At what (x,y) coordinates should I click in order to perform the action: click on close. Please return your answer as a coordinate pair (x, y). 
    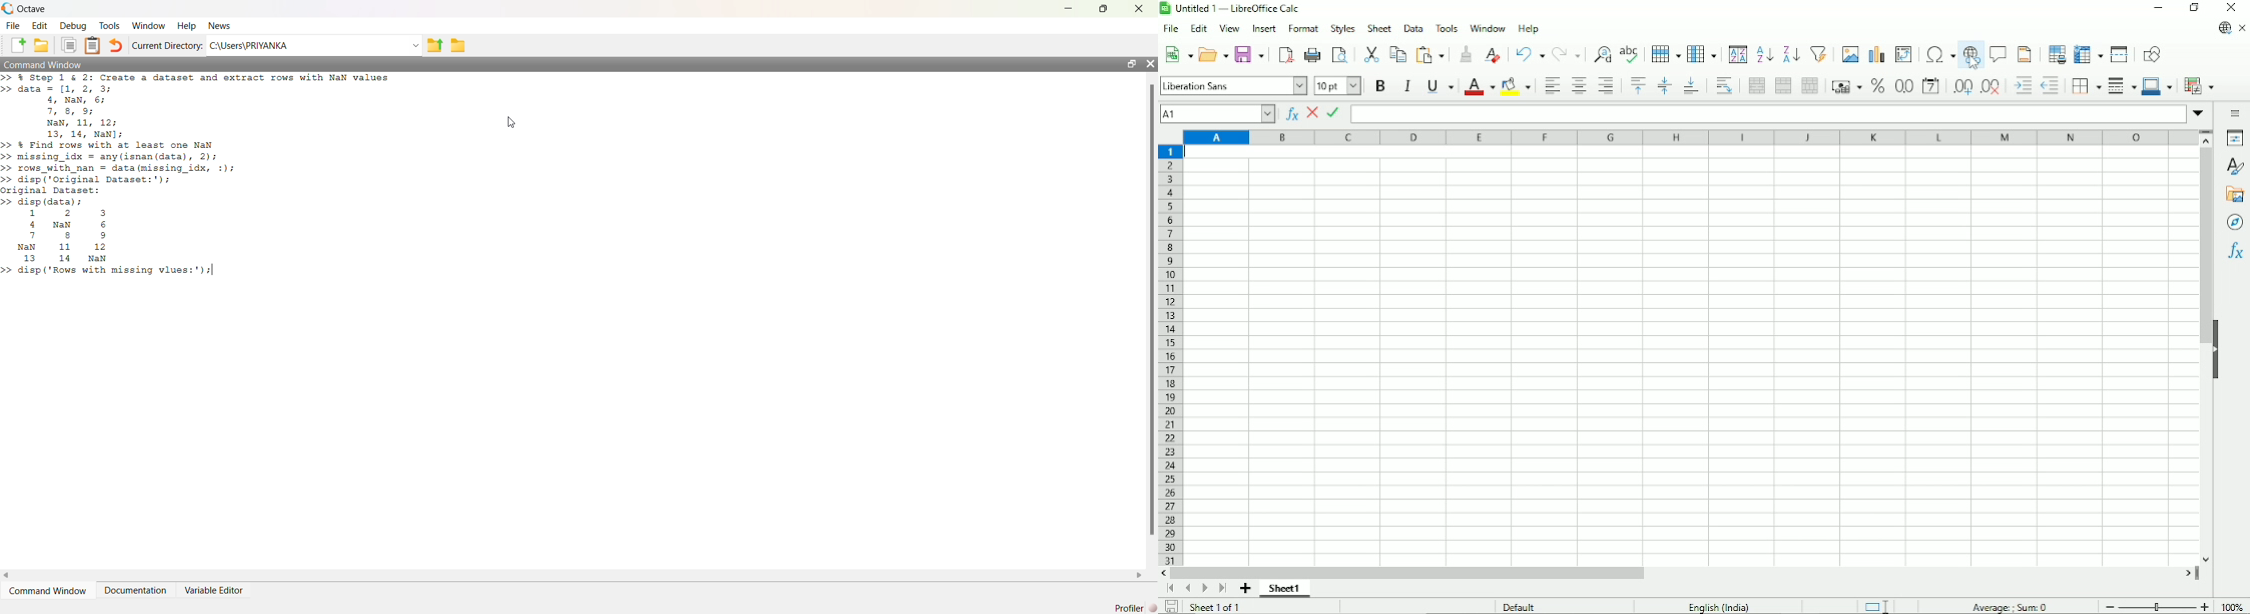
    Looking at the image, I should click on (1150, 63).